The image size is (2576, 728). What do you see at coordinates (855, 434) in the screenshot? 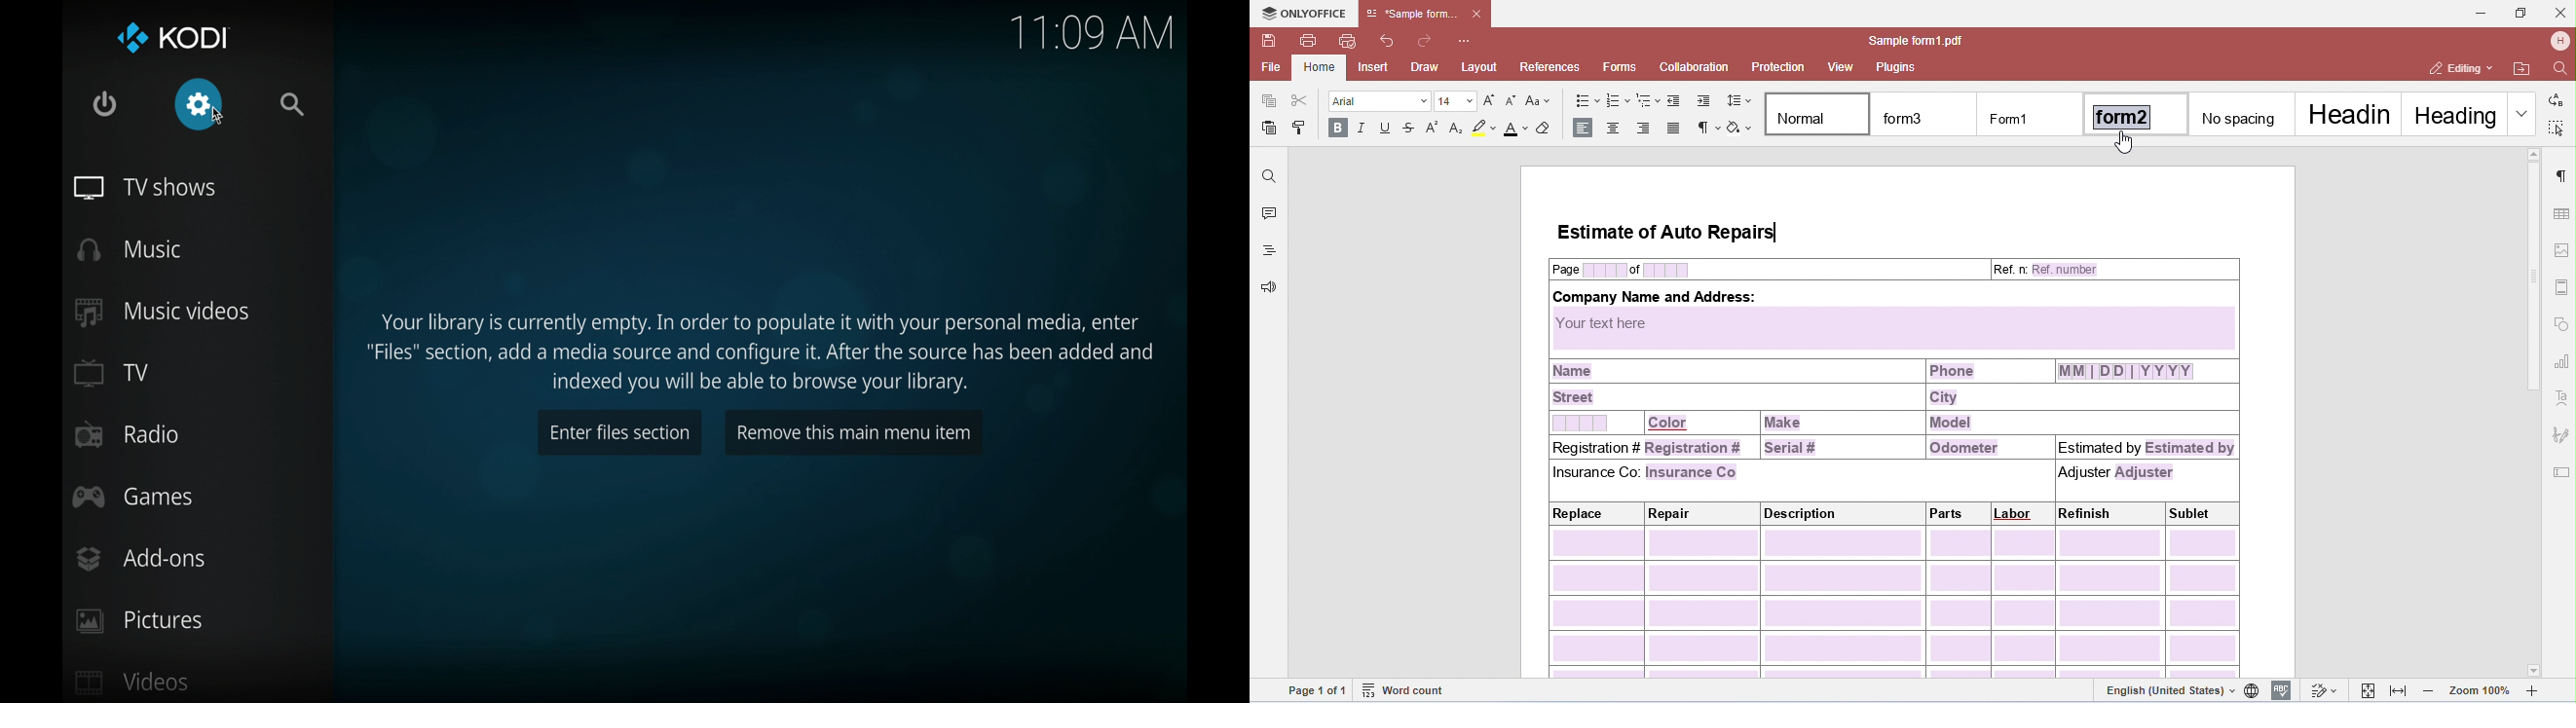
I see `remove this main menu item` at bounding box center [855, 434].